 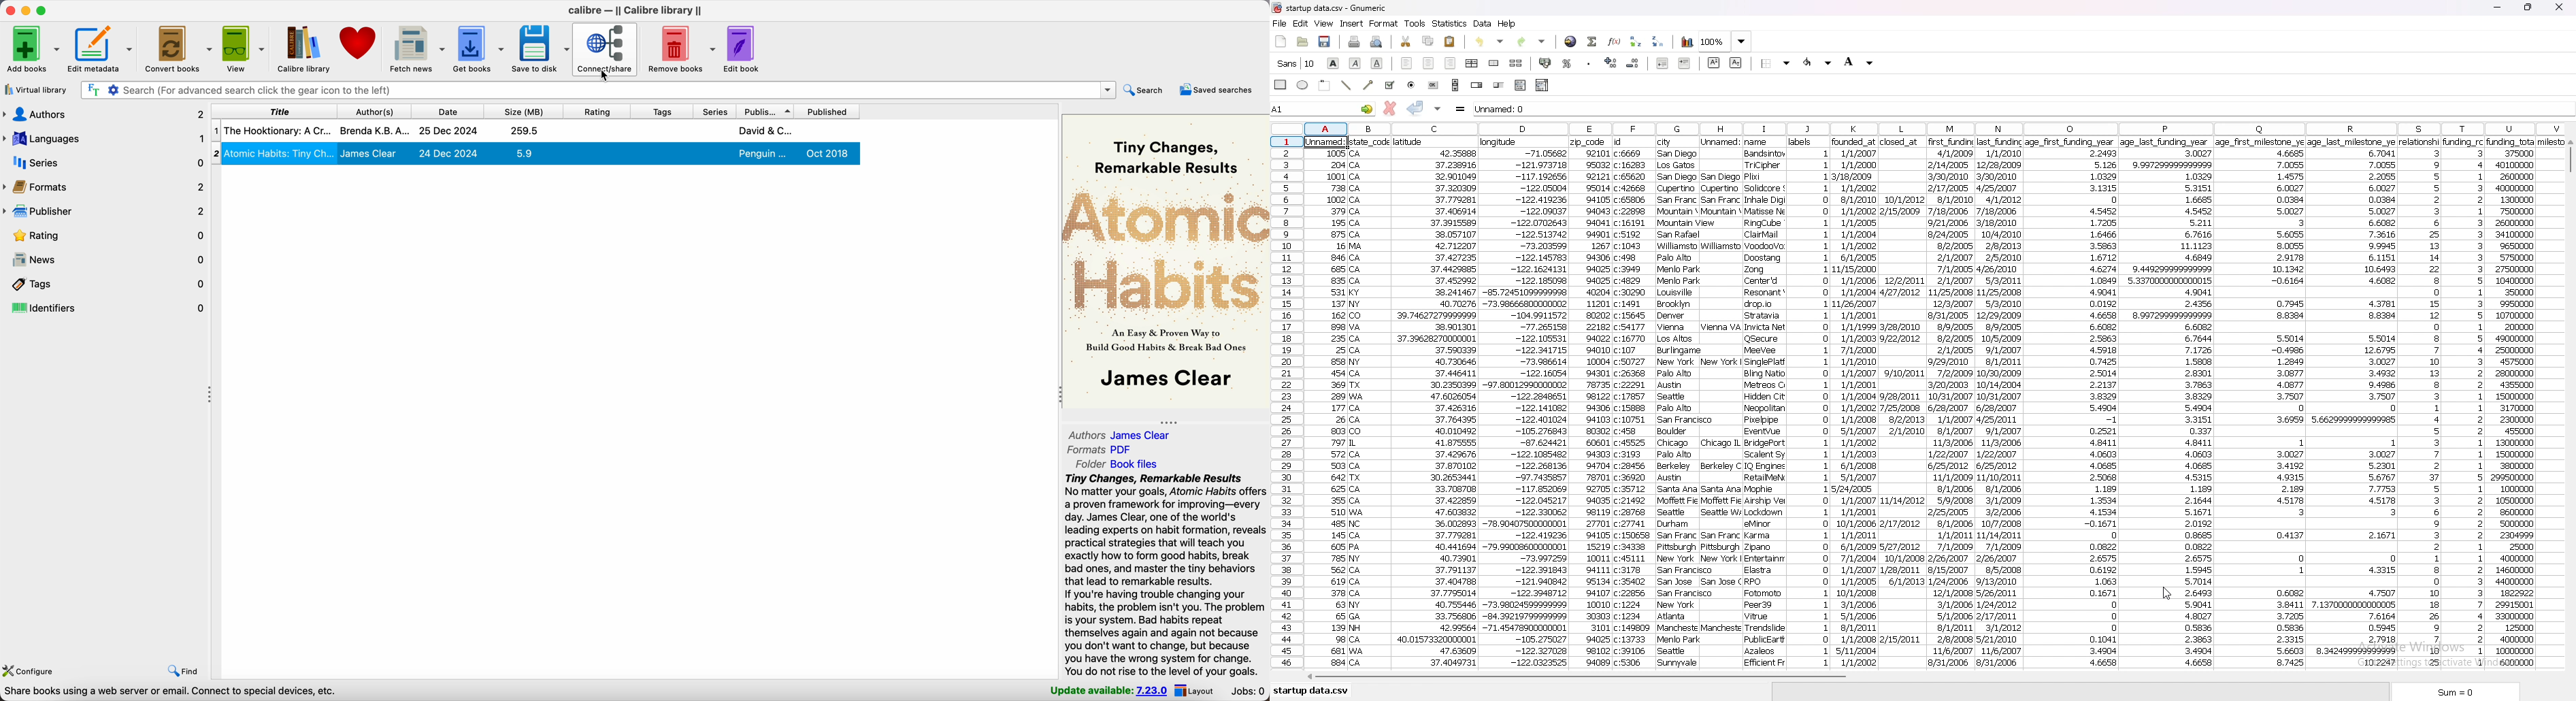 What do you see at coordinates (524, 153) in the screenshot?
I see `5.9` at bounding box center [524, 153].